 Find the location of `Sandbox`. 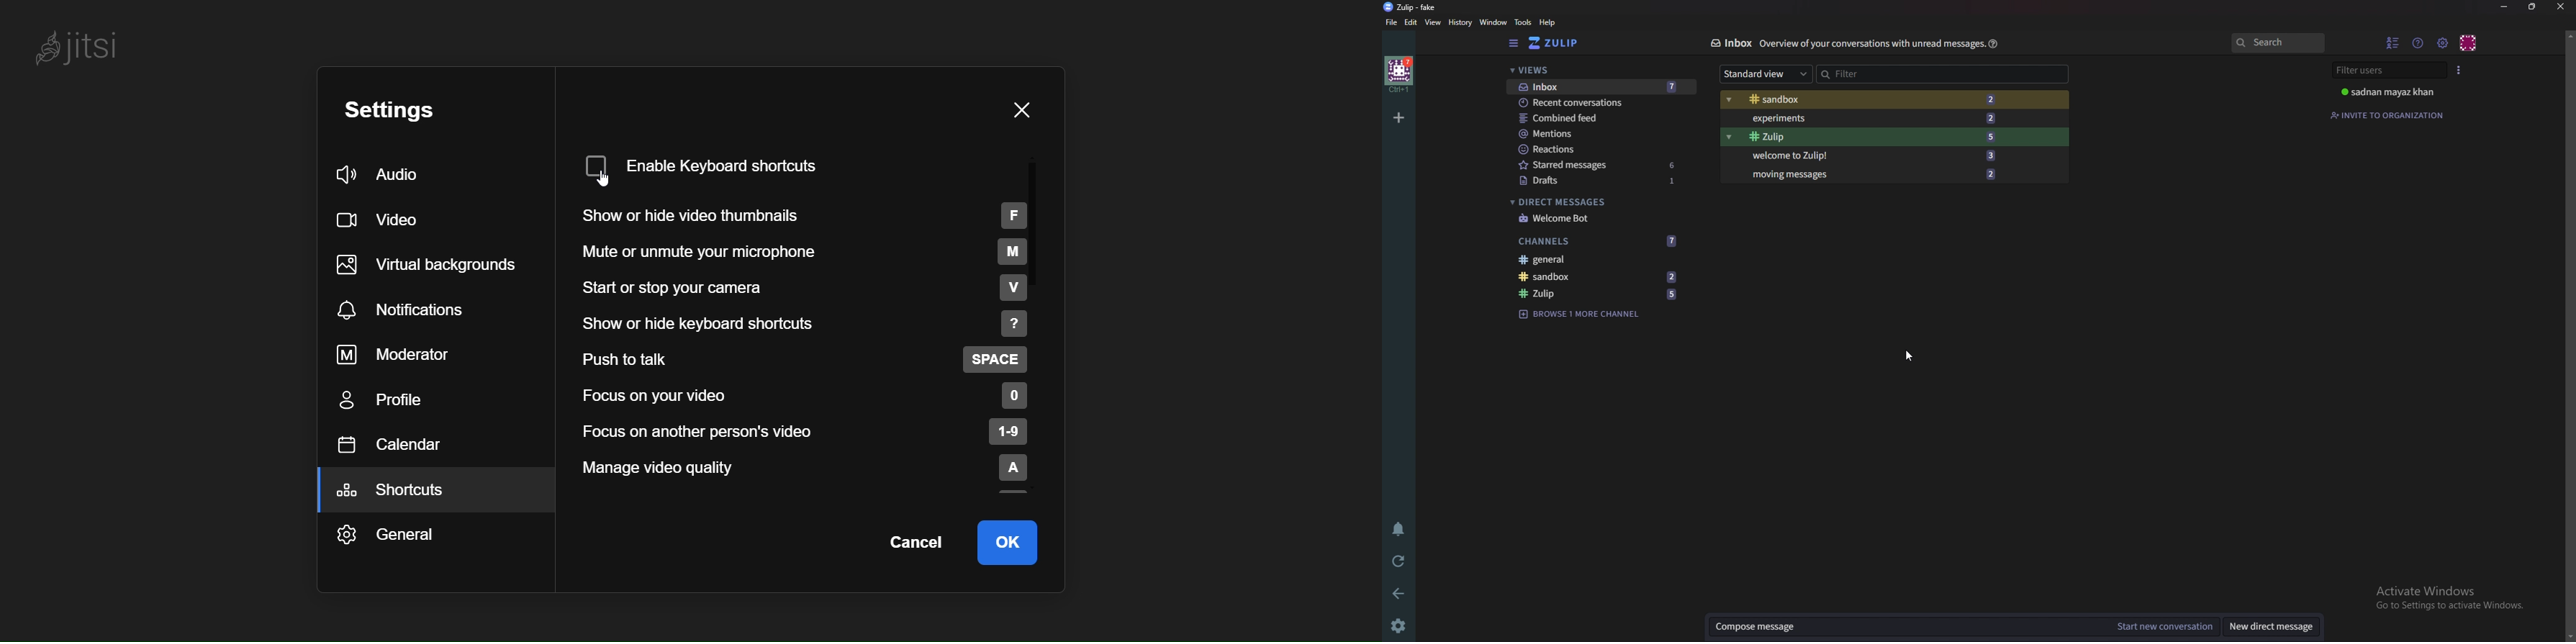

Sandbox is located at coordinates (1872, 101).